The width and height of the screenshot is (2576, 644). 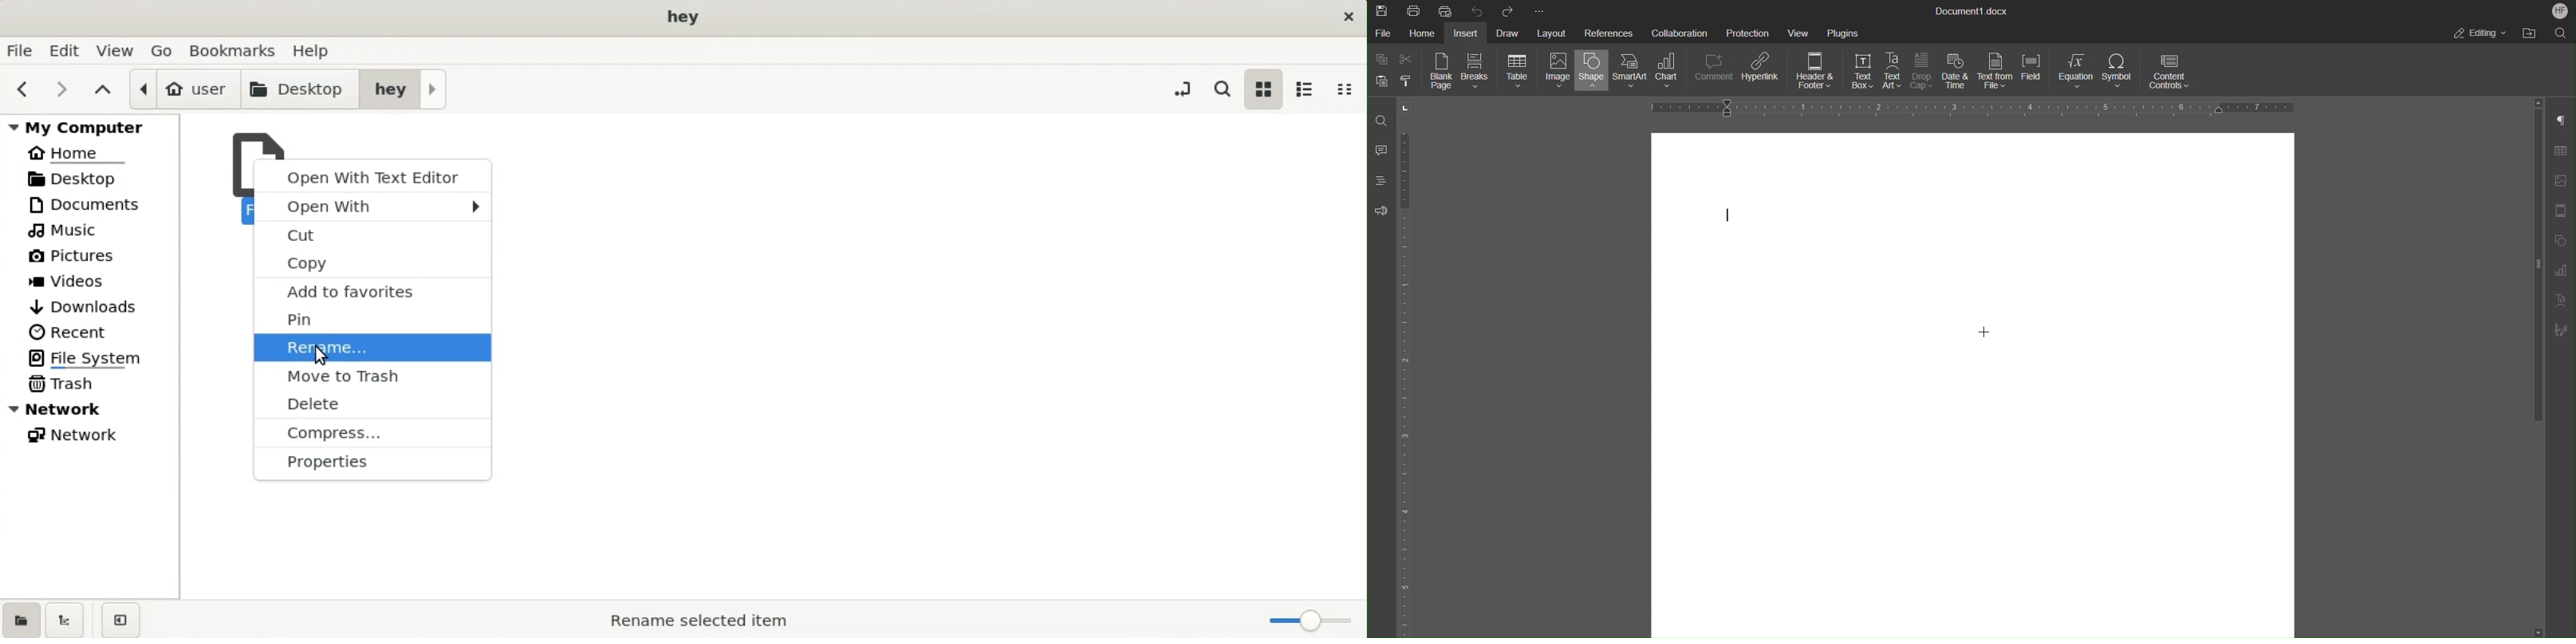 What do you see at coordinates (687, 619) in the screenshot?
I see `description` at bounding box center [687, 619].